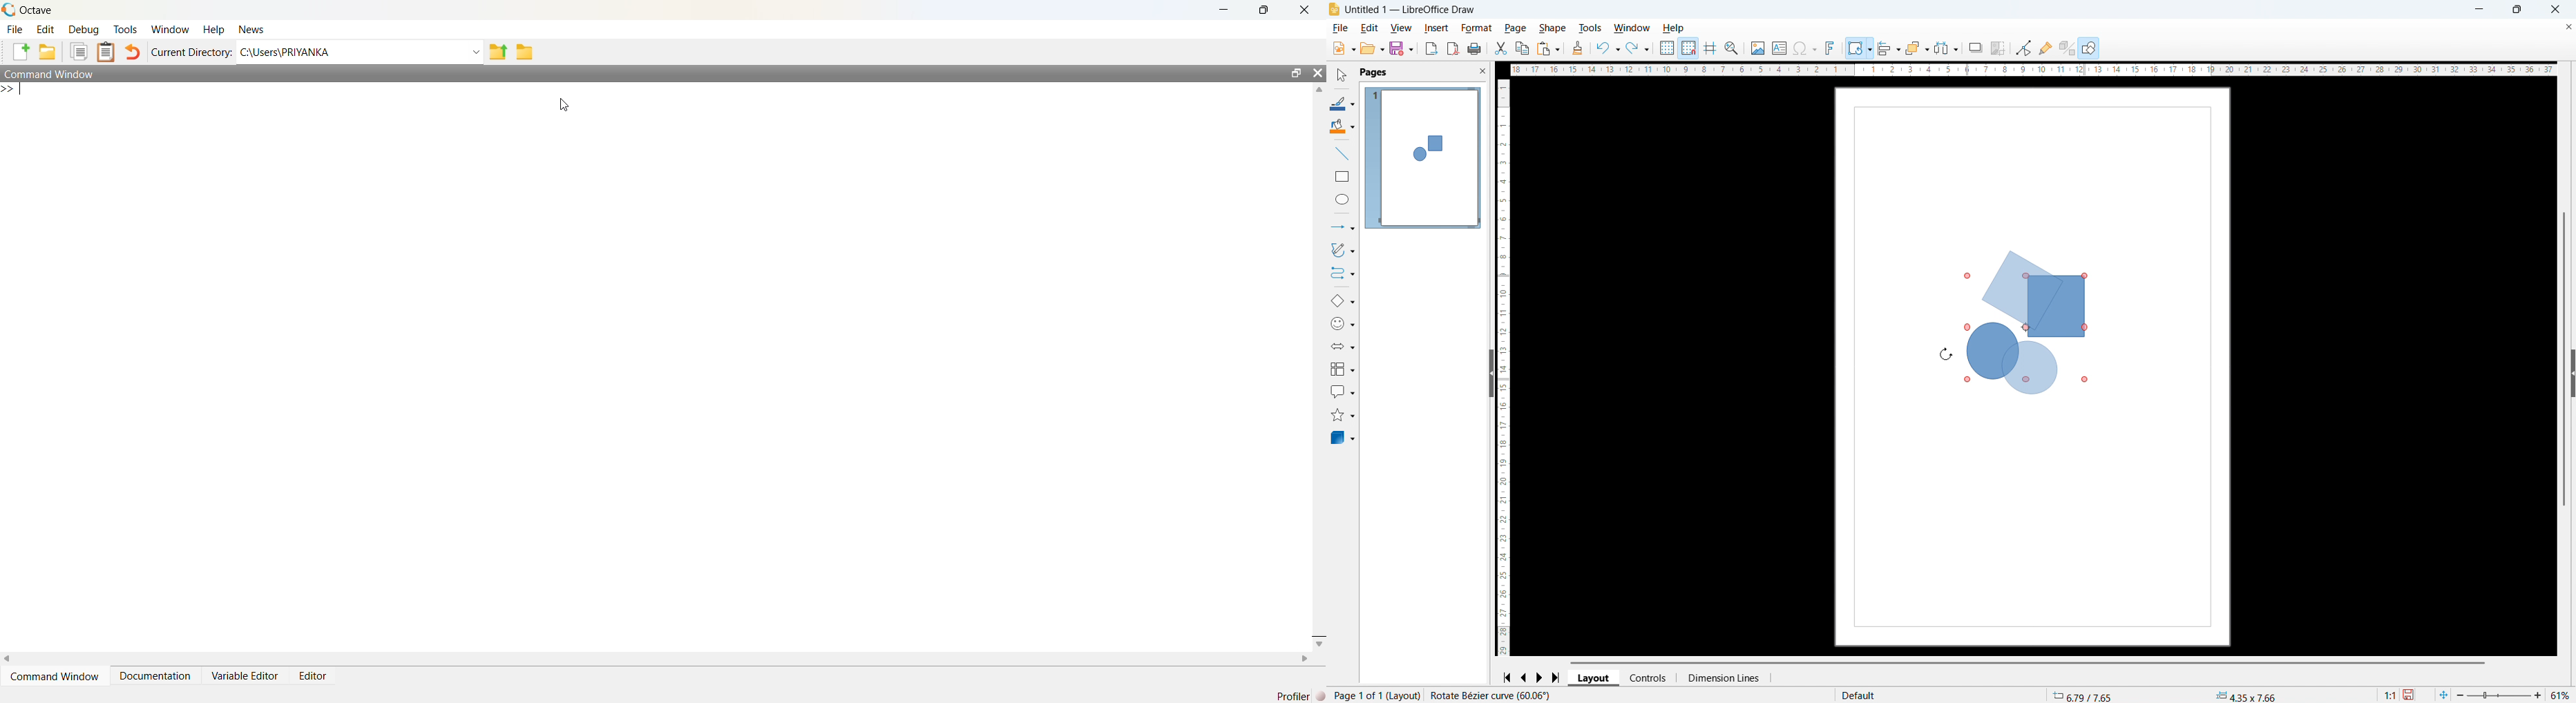 This screenshot has height=728, width=2576. Describe the element at coordinates (2086, 695) in the screenshot. I see `Cursor coordinates ` at that location.